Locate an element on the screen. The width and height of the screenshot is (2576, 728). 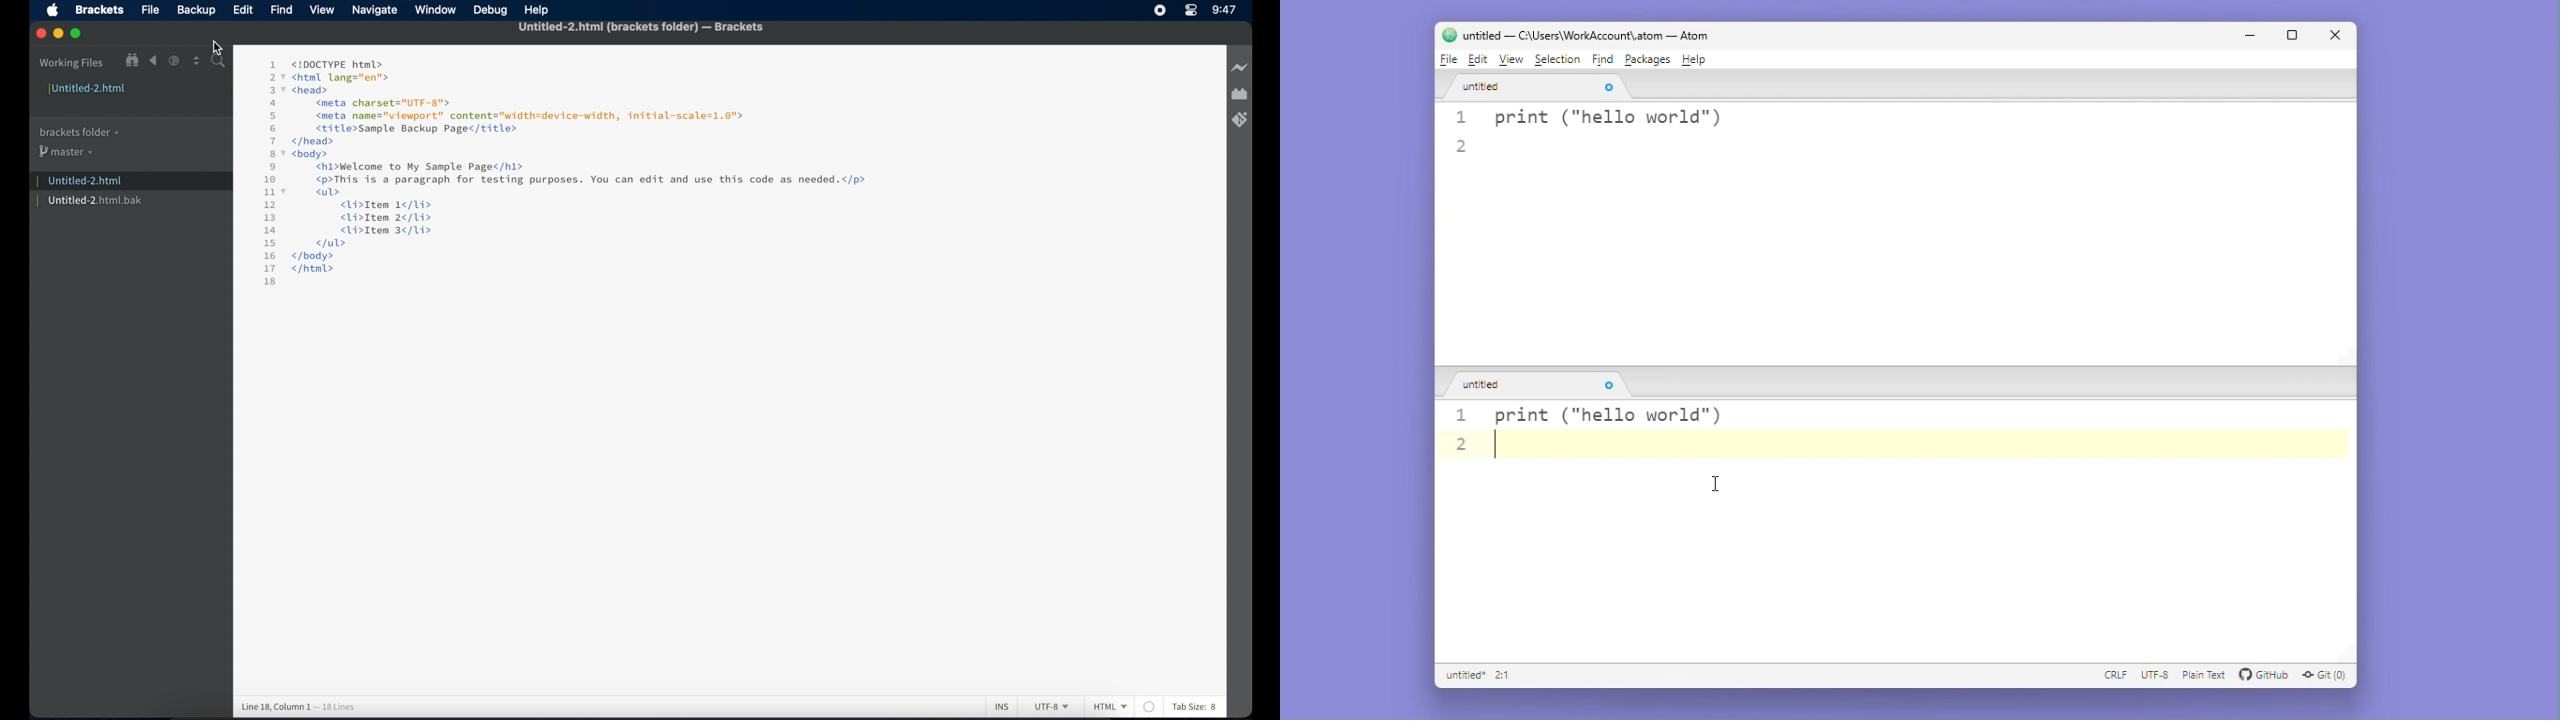
maximize is located at coordinates (77, 34).